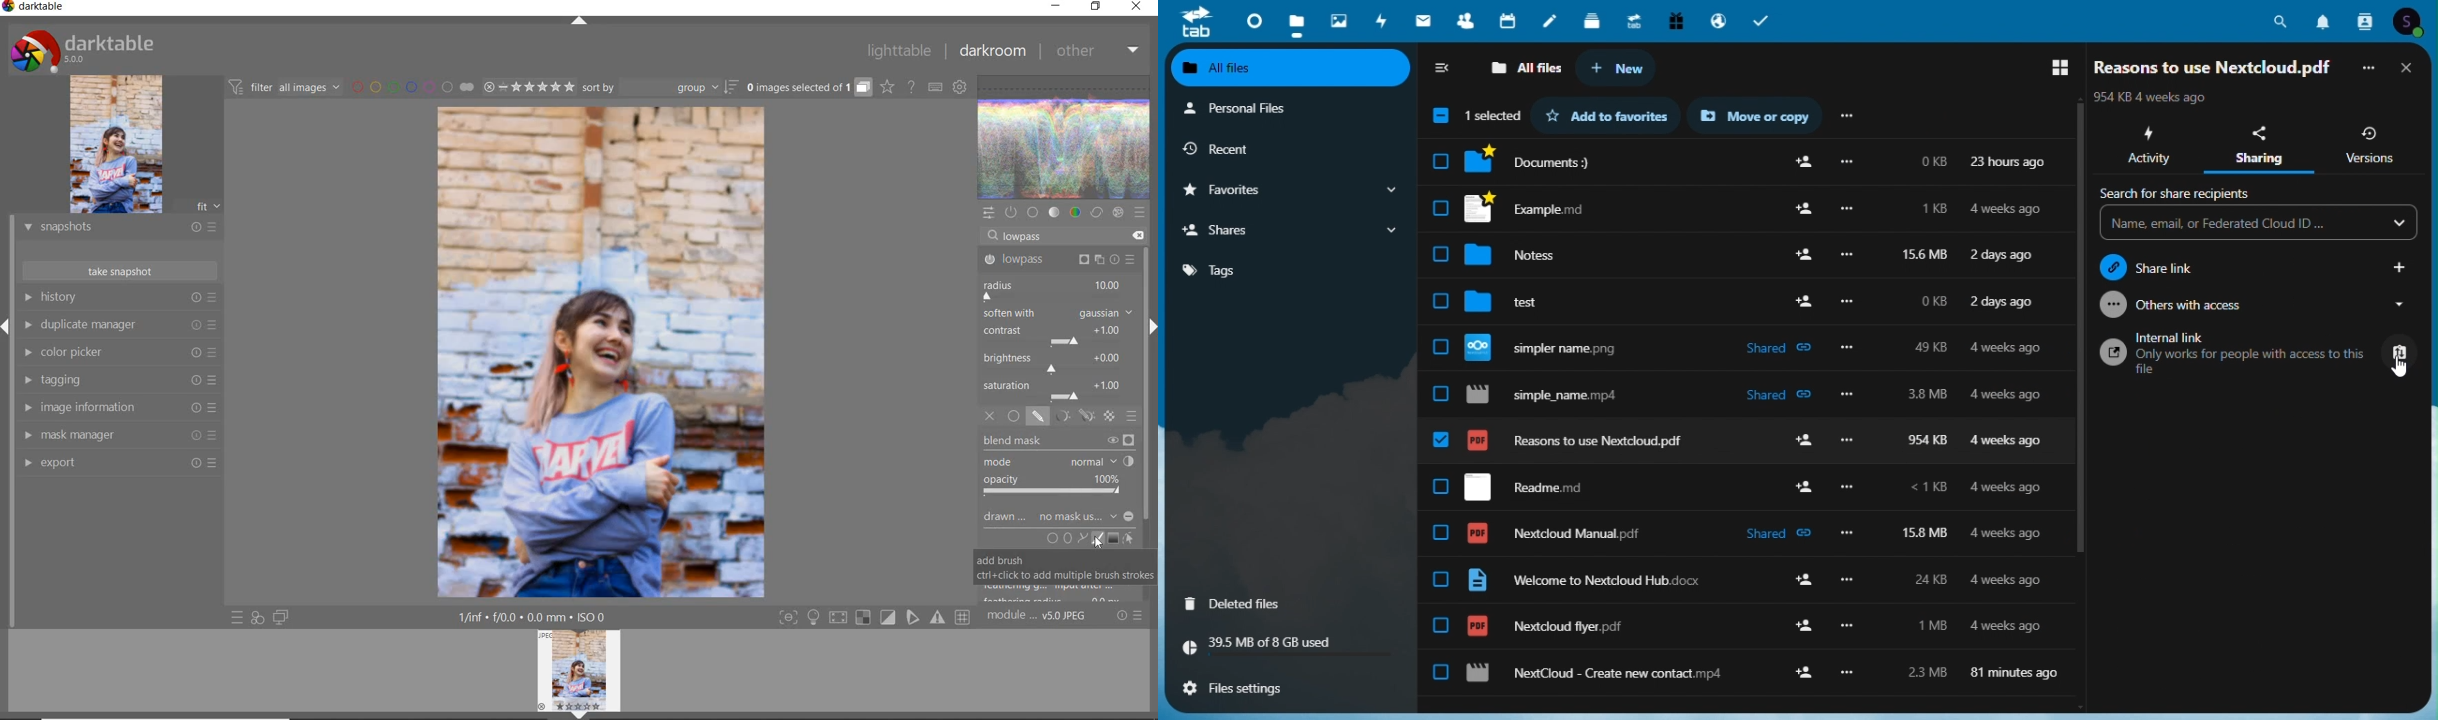  Describe the element at coordinates (1424, 23) in the screenshot. I see `mail` at that location.